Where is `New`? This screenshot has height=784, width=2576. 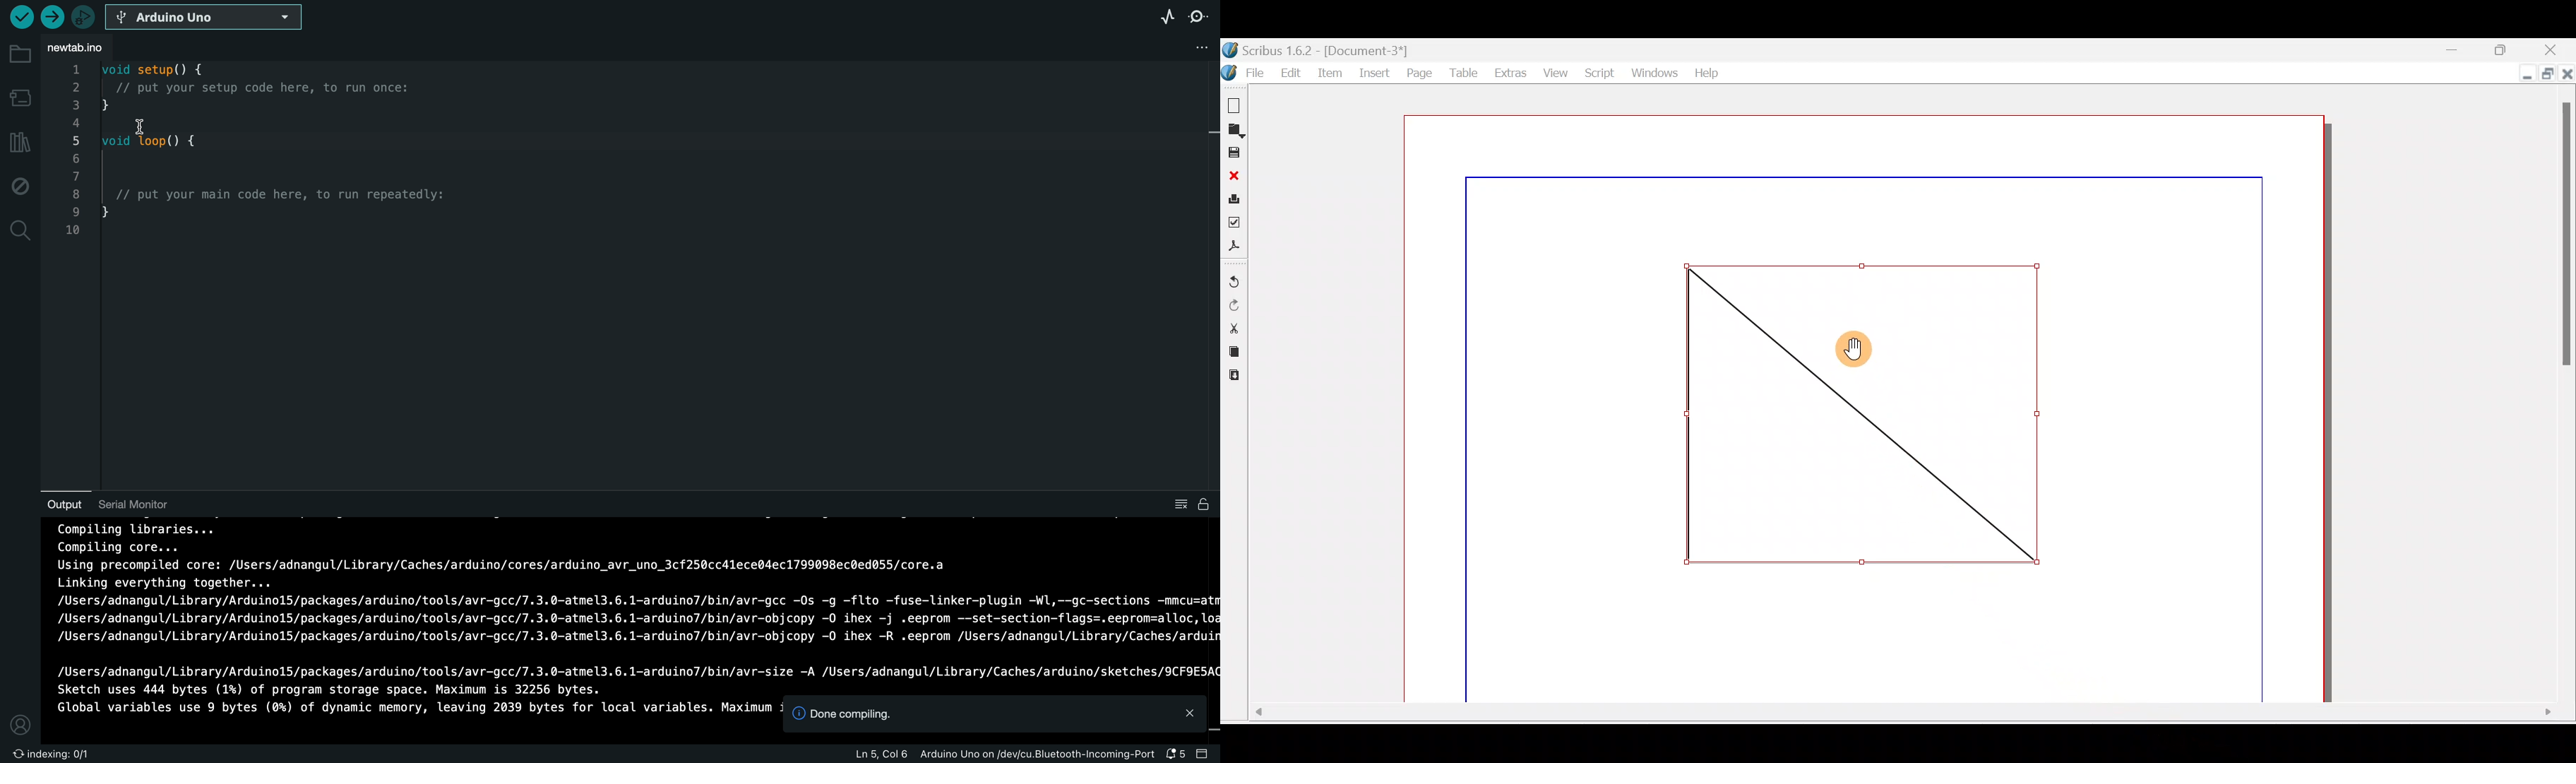
New is located at coordinates (1234, 103).